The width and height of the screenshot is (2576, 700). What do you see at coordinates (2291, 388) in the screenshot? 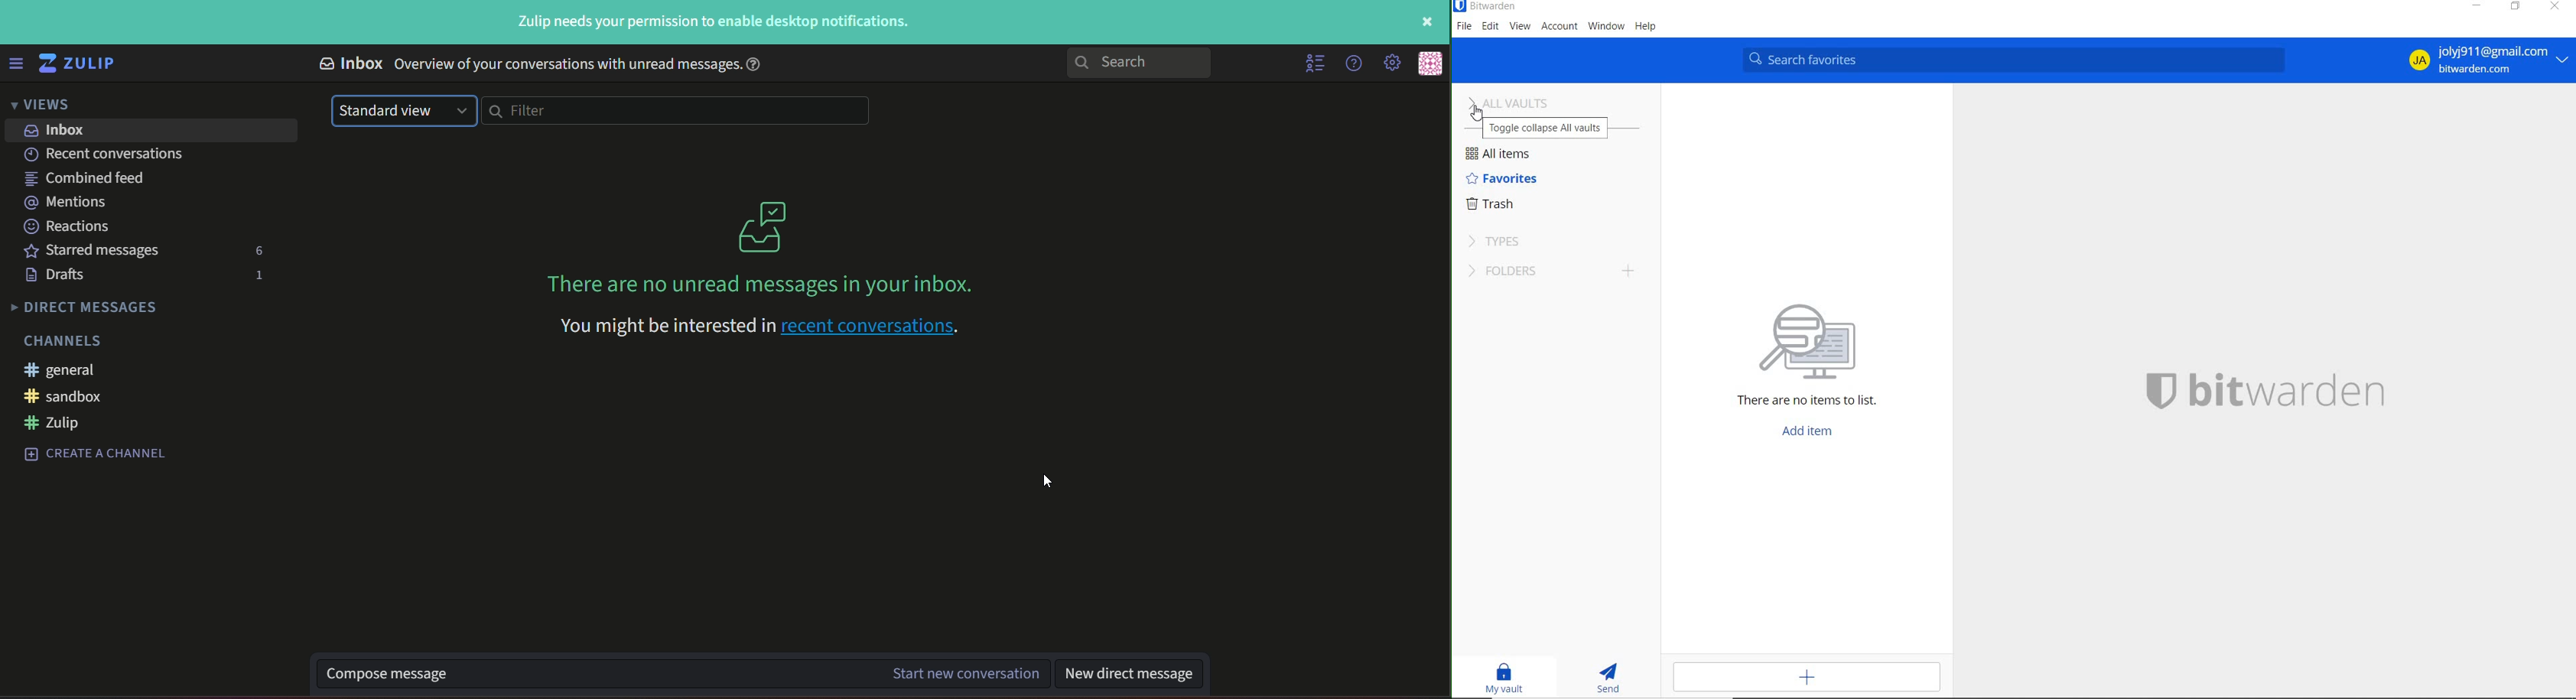
I see `SYSTEM LOGO` at bounding box center [2291, 388].